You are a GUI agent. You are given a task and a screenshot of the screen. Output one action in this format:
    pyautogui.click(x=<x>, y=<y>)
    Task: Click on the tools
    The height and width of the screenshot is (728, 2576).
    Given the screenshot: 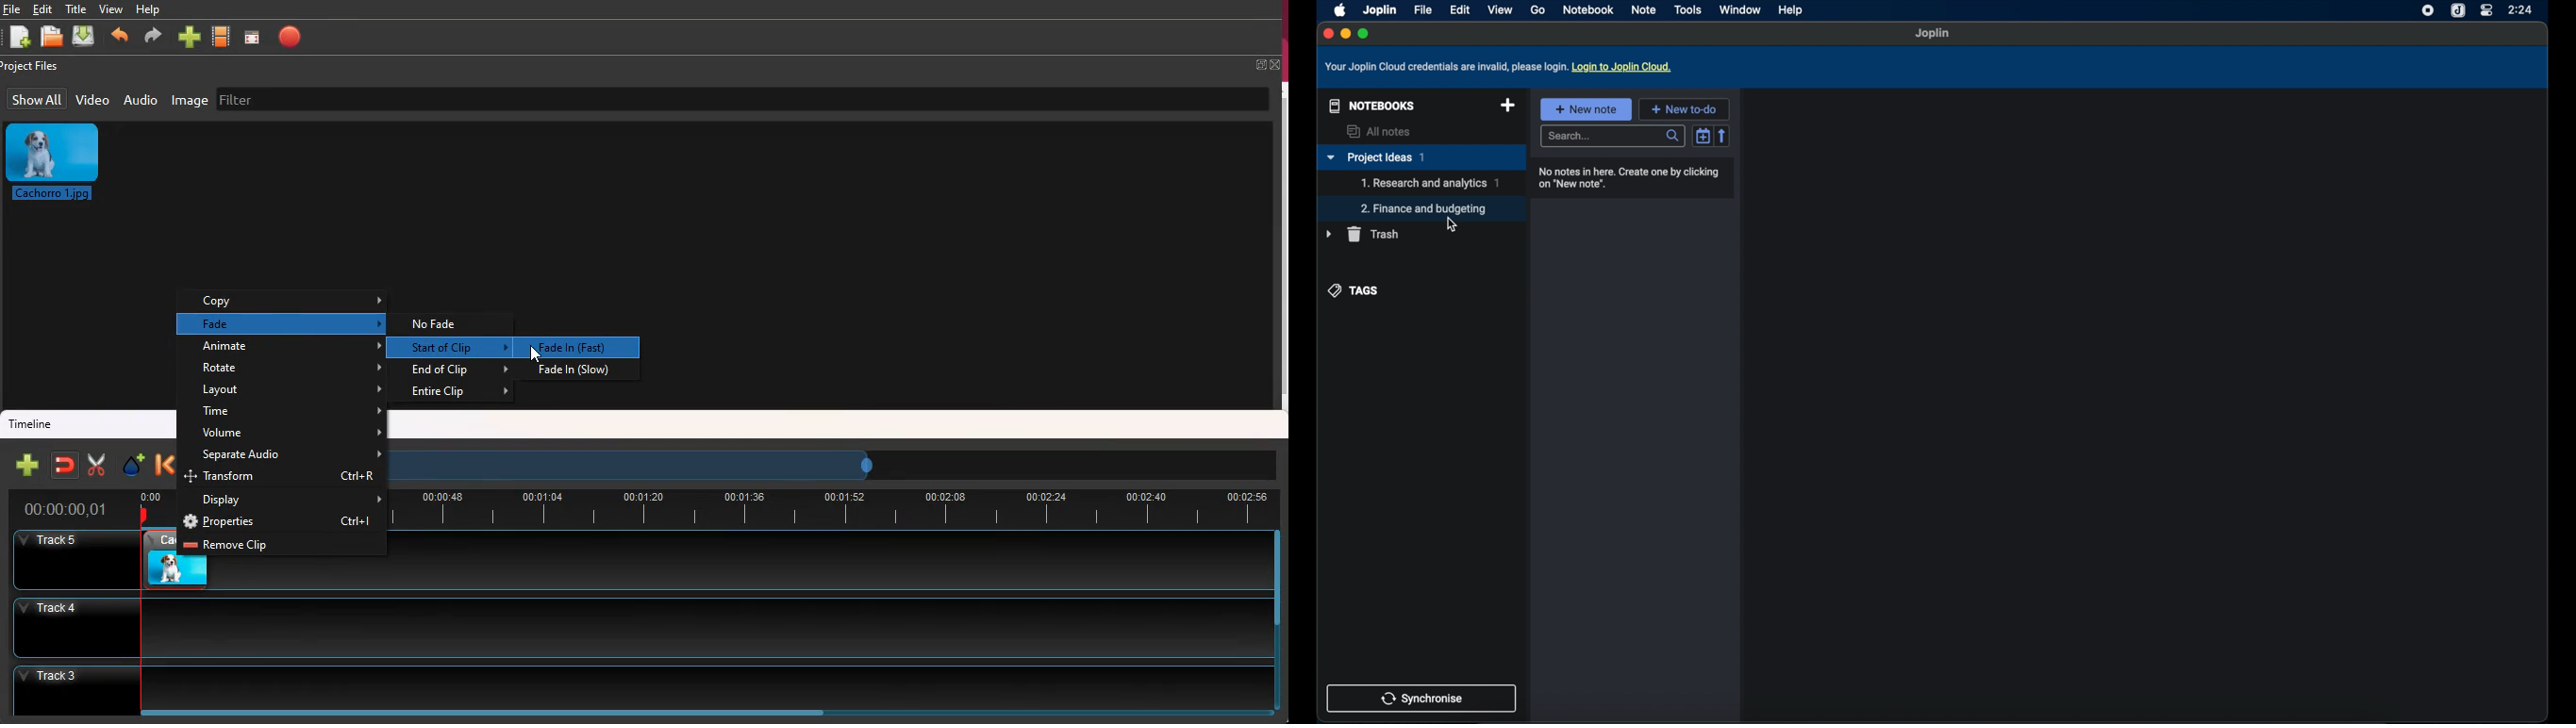 What is the action you would take?
    pyautogui.click(x=1688, y=9)
    